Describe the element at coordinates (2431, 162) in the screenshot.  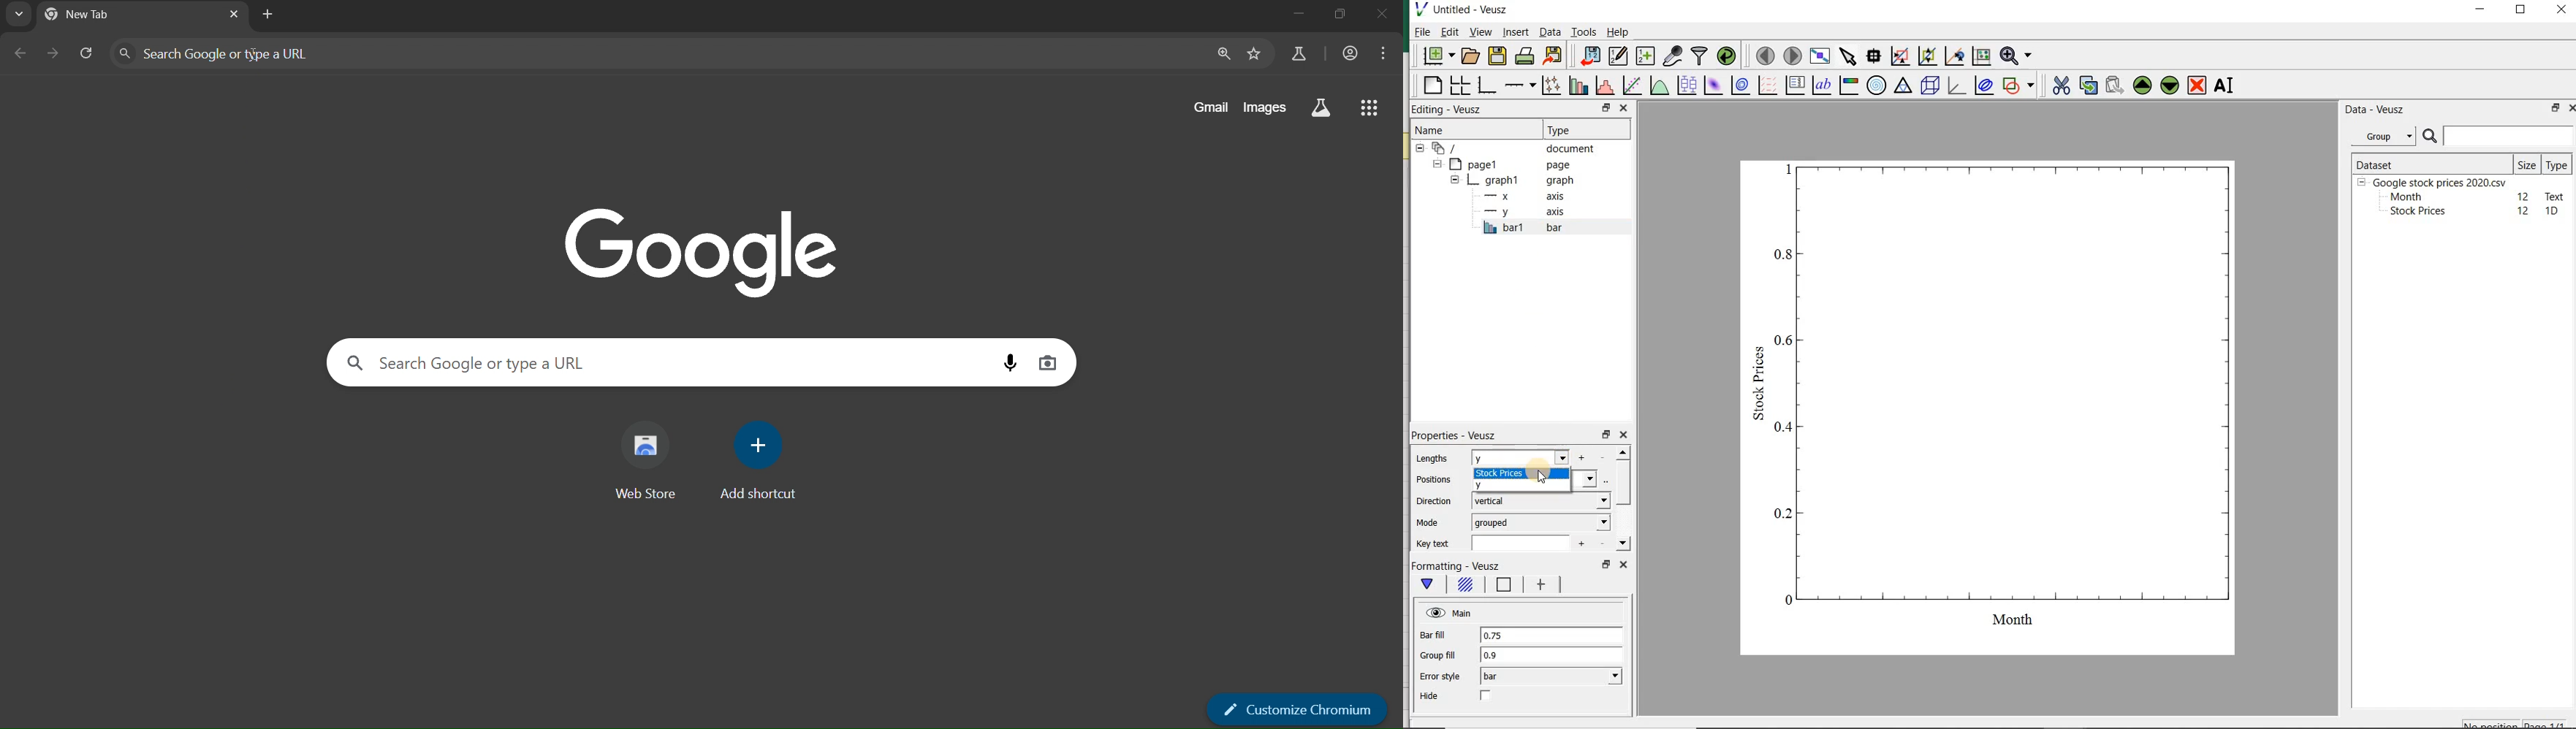
I see `DATASET` at that location.